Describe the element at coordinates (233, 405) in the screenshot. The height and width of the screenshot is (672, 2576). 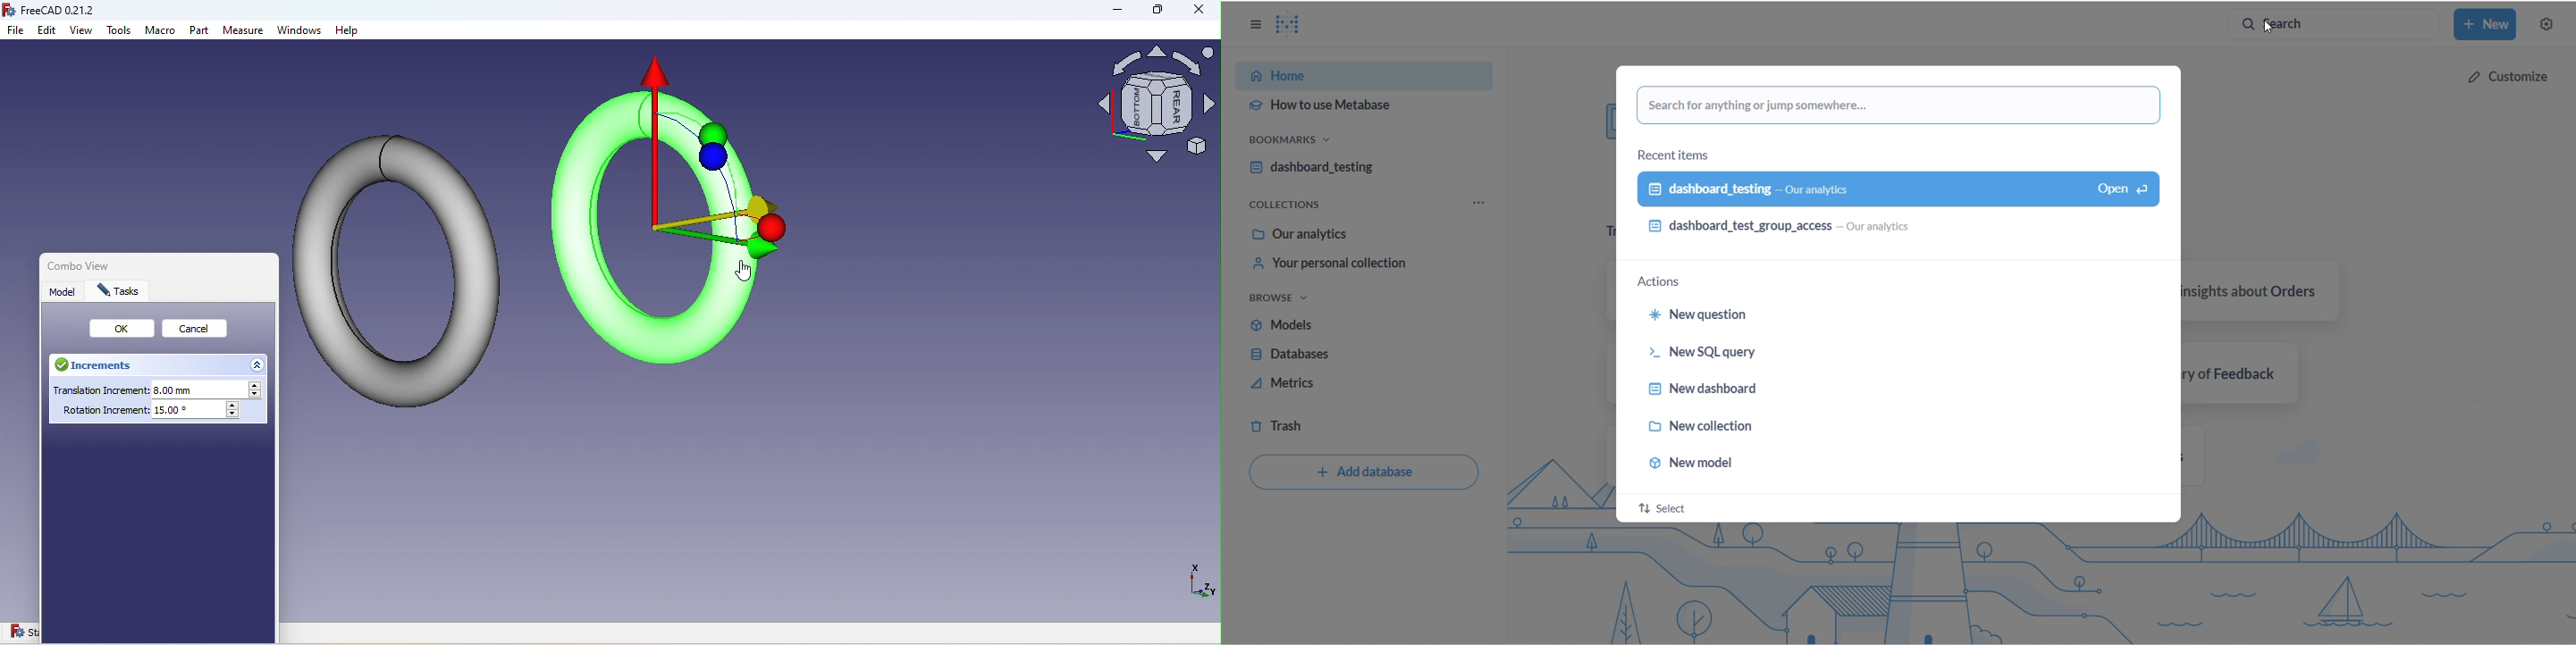
I see `Increase rotation increment` at that location.